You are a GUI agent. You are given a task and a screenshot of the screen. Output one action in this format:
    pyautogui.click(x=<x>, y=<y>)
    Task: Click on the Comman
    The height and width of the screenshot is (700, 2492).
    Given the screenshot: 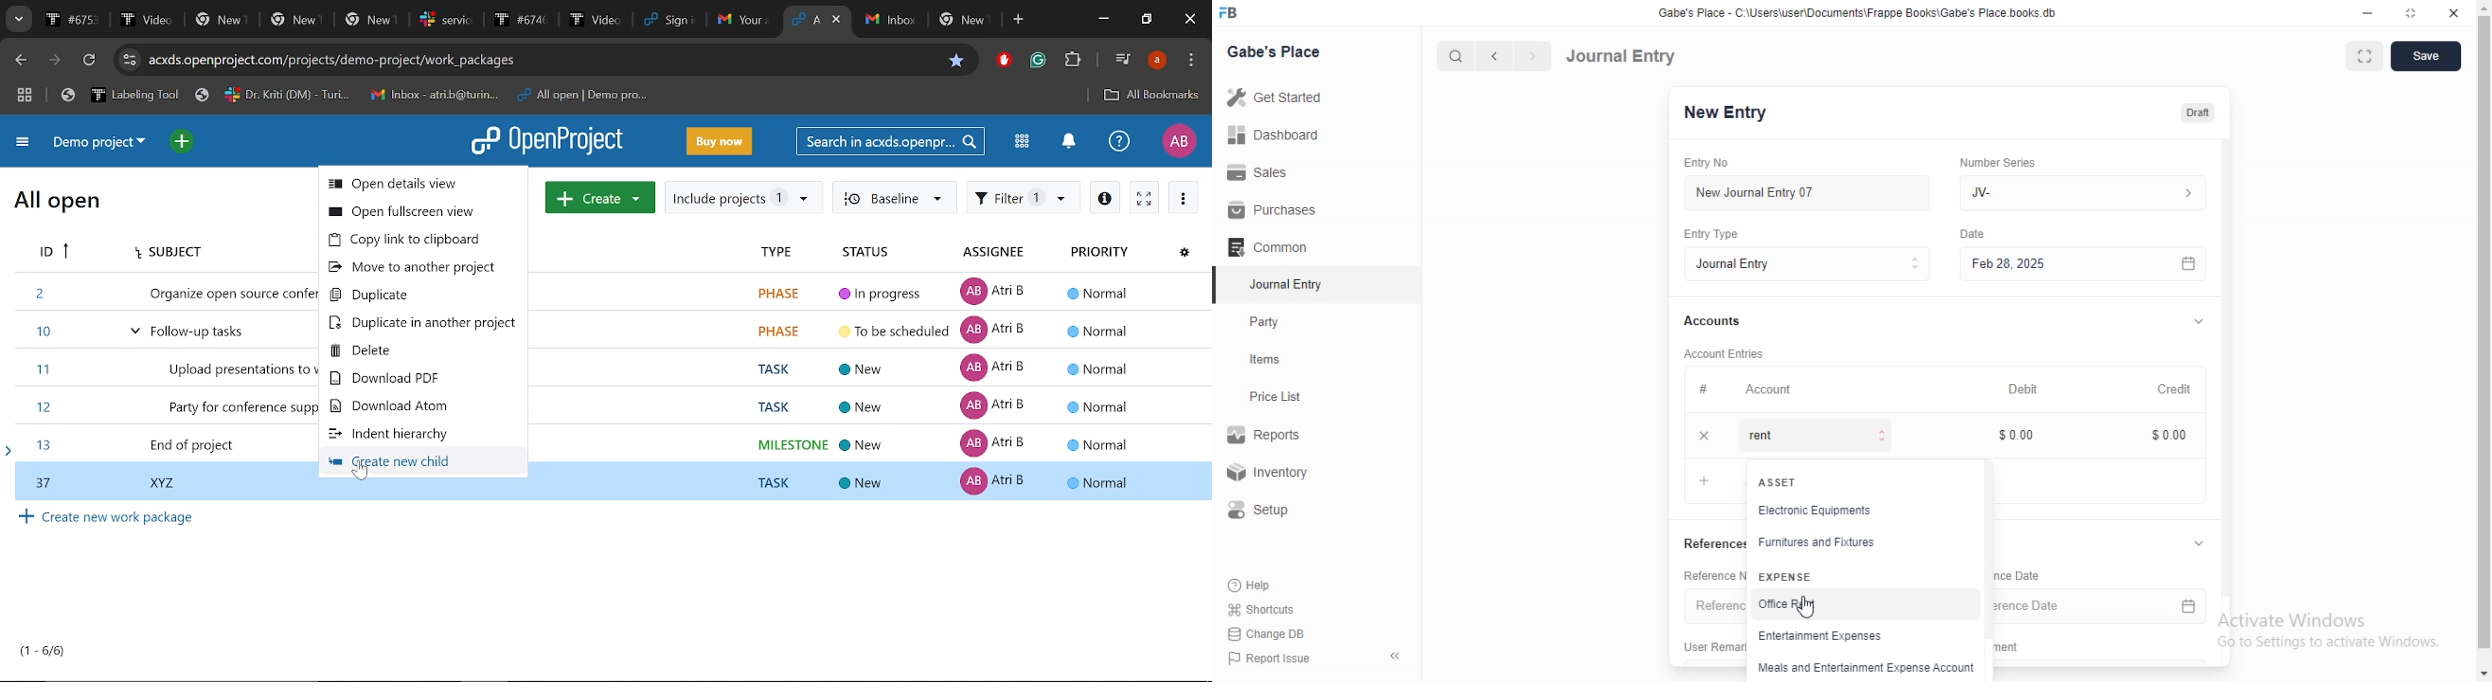 What is the action you would take?
    pyautogui.click(x=1261, y=247)
    